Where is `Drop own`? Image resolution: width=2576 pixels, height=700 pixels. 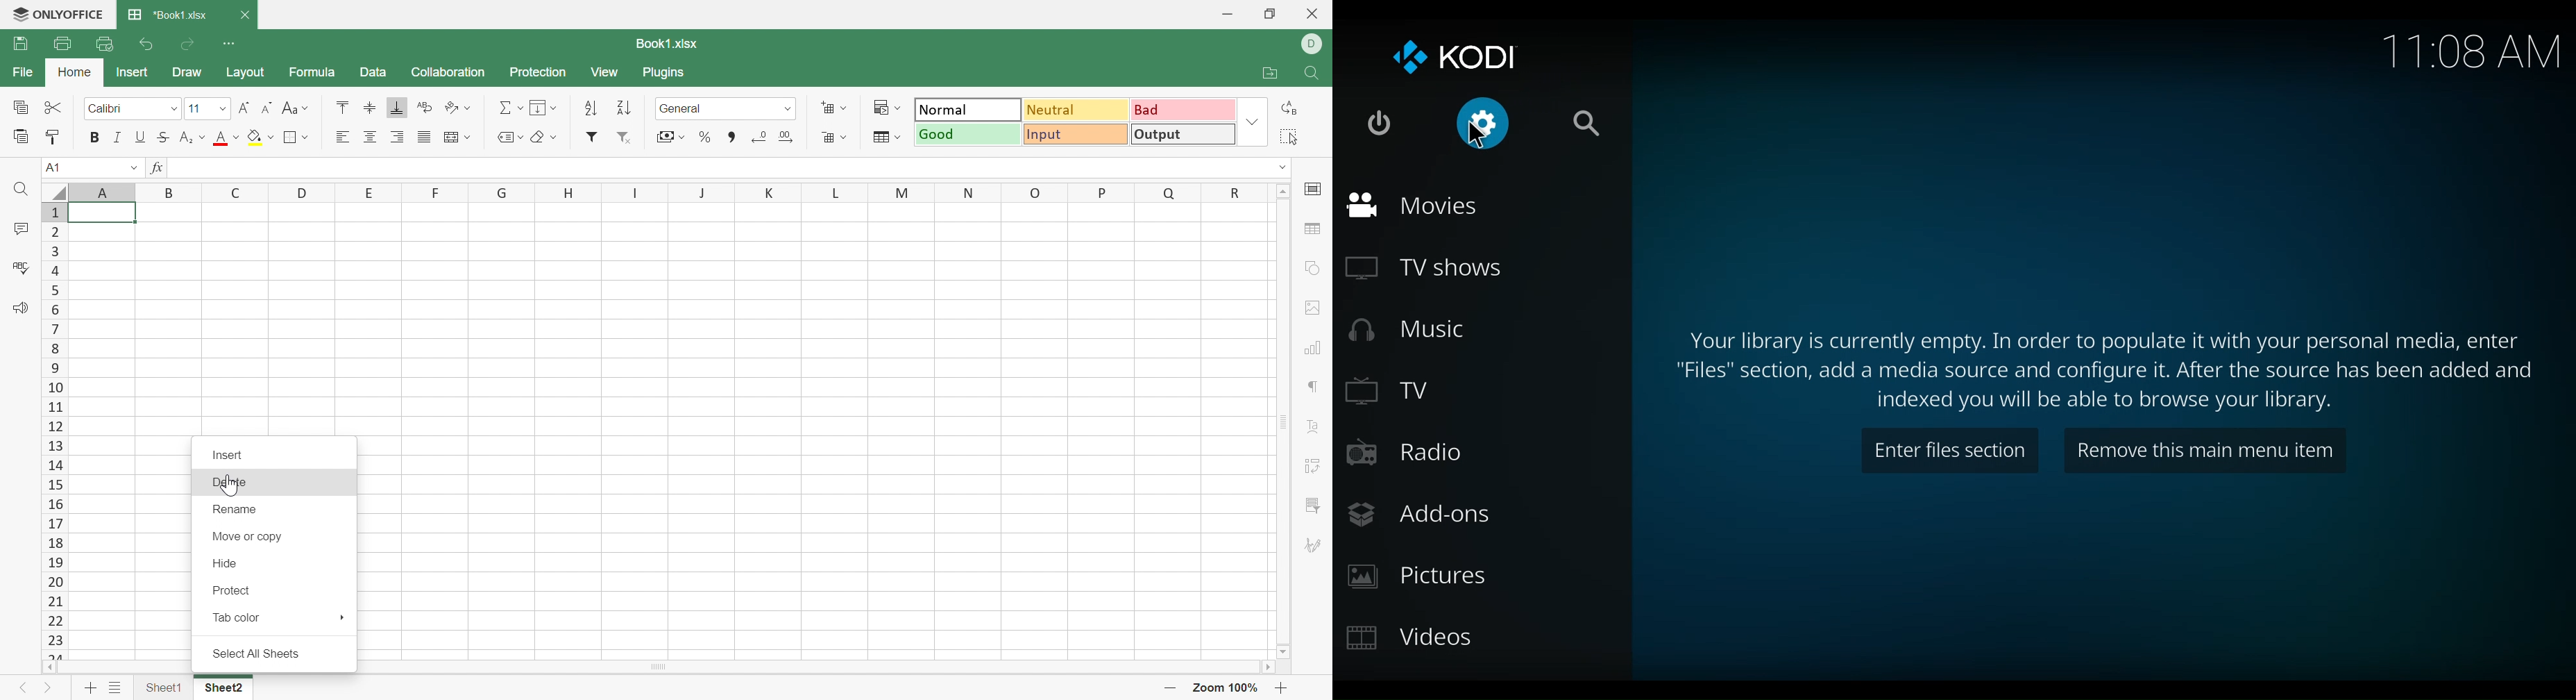 Drop own is located at coordinates (521, 137).